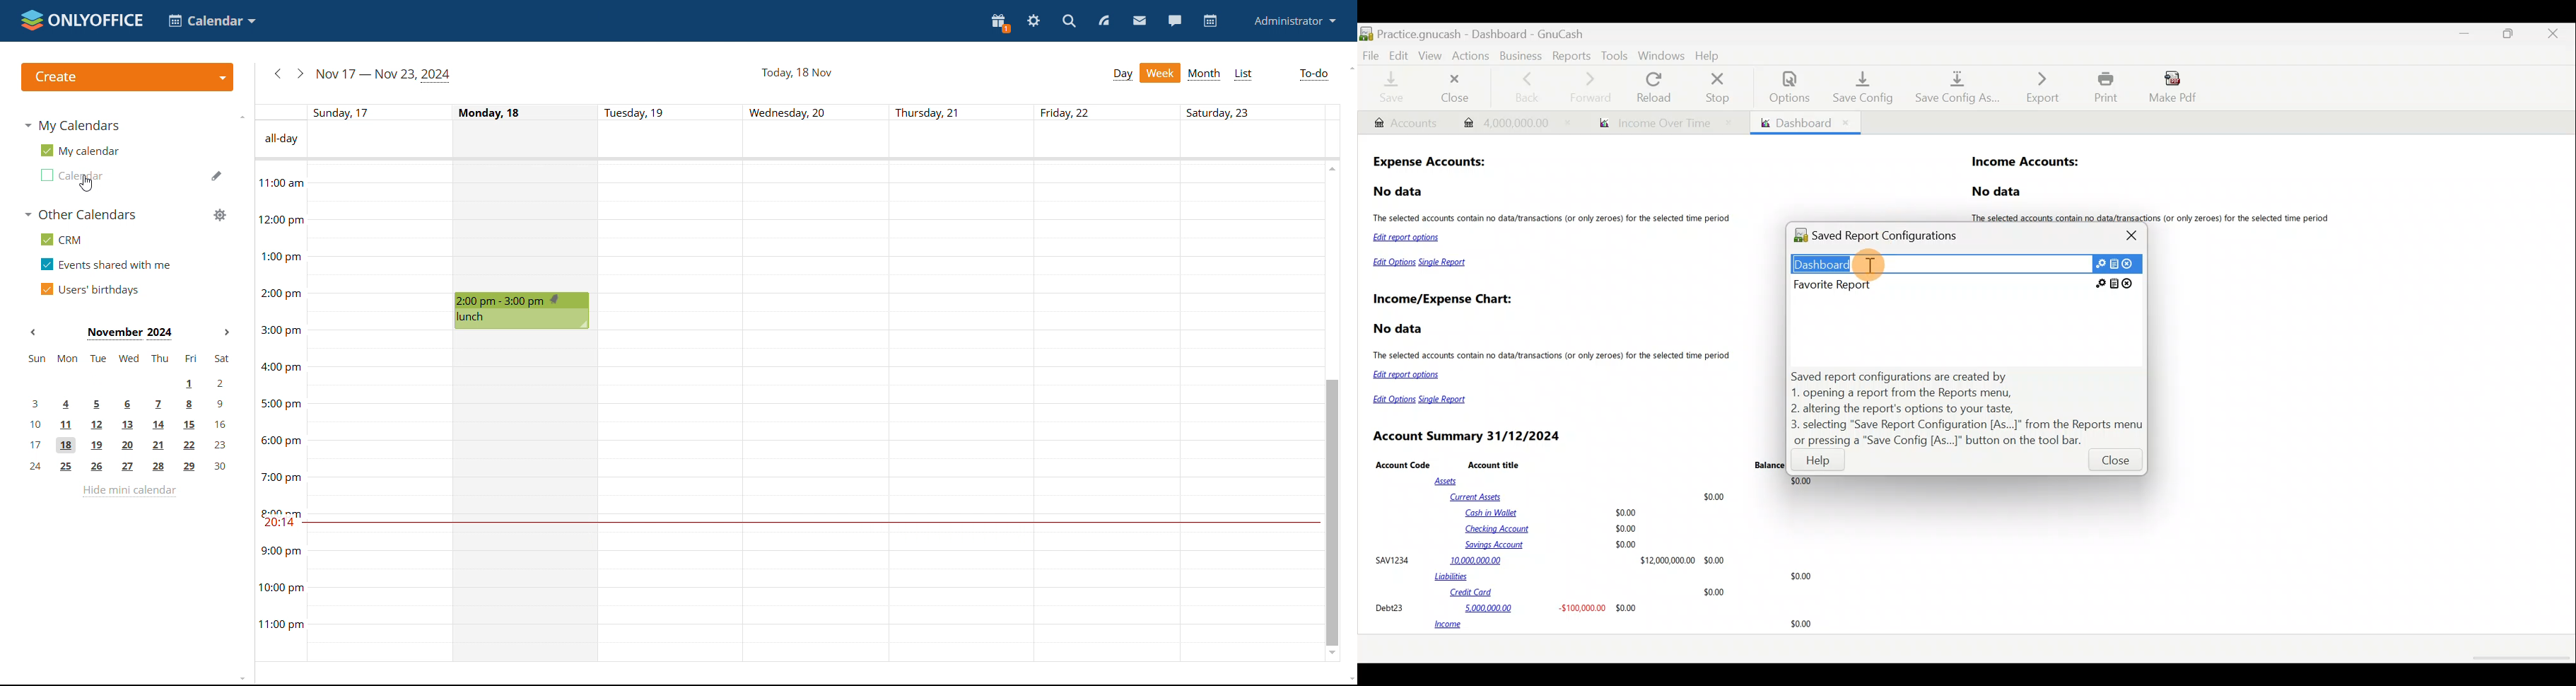  I want to click on Tools, so click(1614, 55).